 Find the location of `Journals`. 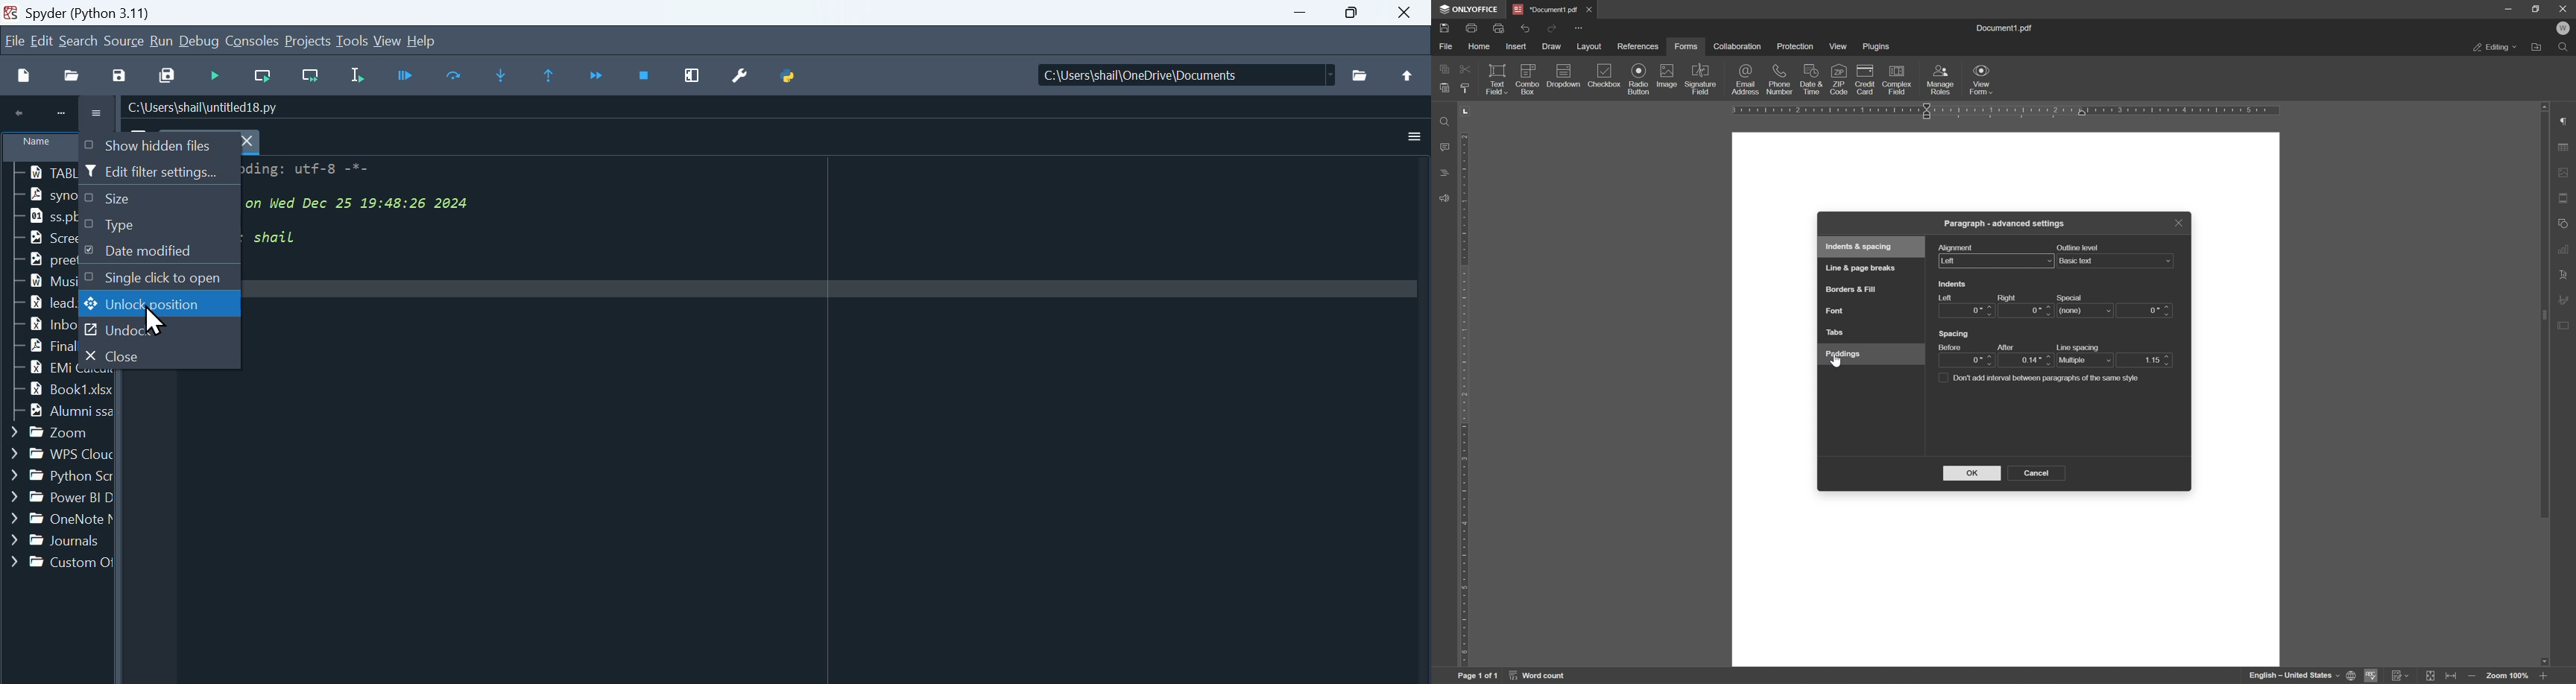

Journals is located at coordinates (57, 541).